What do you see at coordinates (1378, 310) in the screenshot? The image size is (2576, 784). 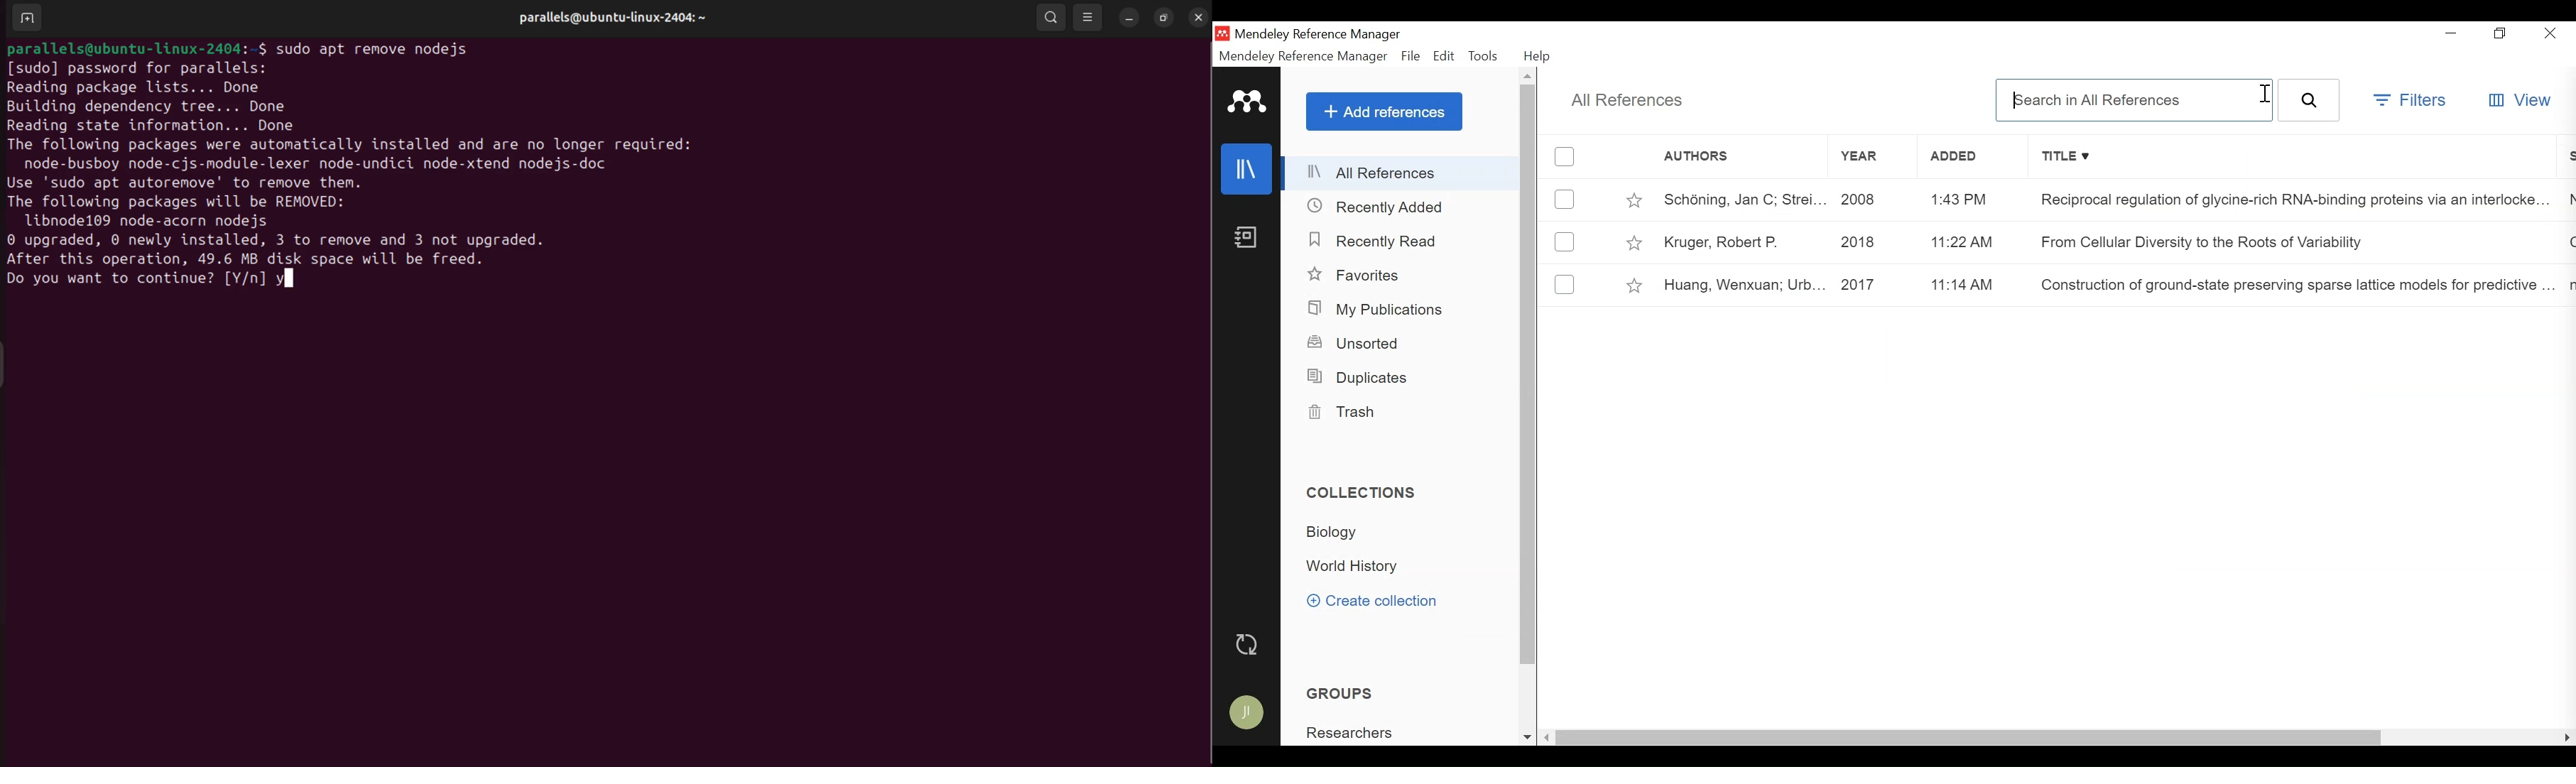 I see `My Publications` at bounding box center [1378, 310].